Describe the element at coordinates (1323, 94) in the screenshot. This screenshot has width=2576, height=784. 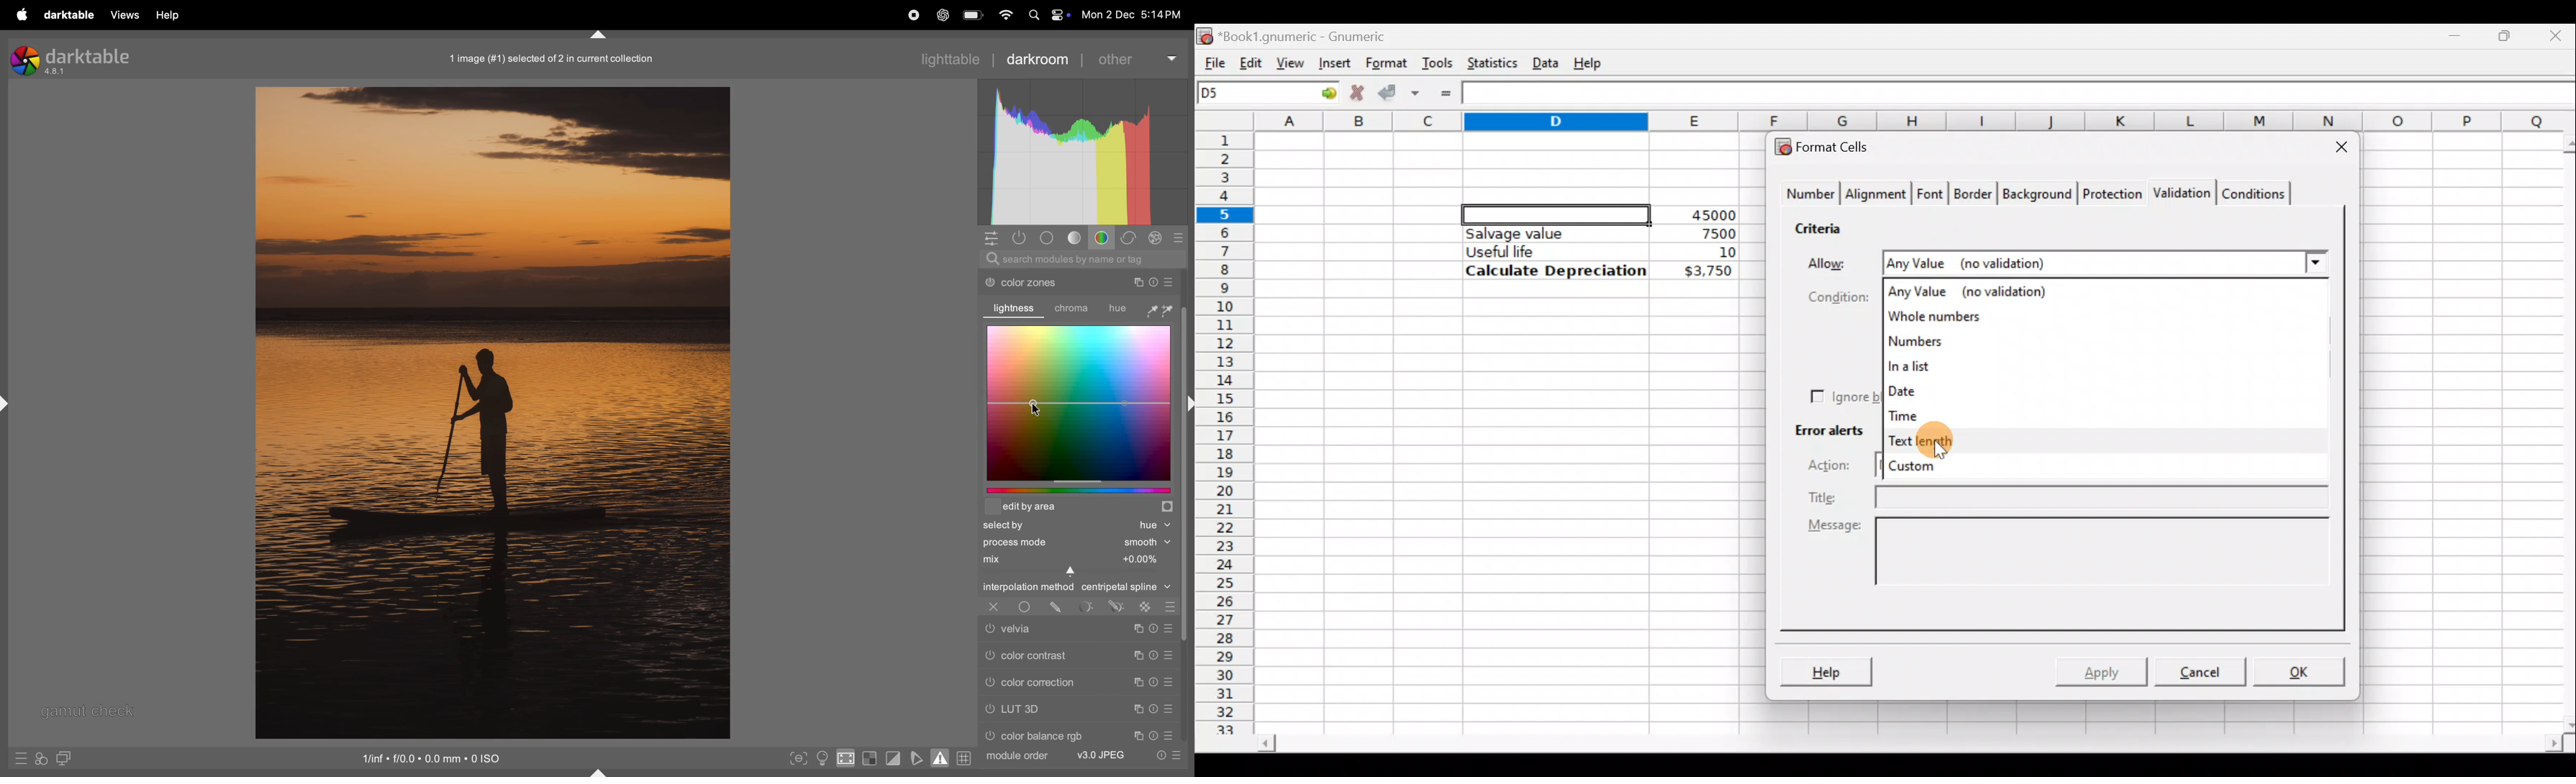
I see `Go to` at that location.